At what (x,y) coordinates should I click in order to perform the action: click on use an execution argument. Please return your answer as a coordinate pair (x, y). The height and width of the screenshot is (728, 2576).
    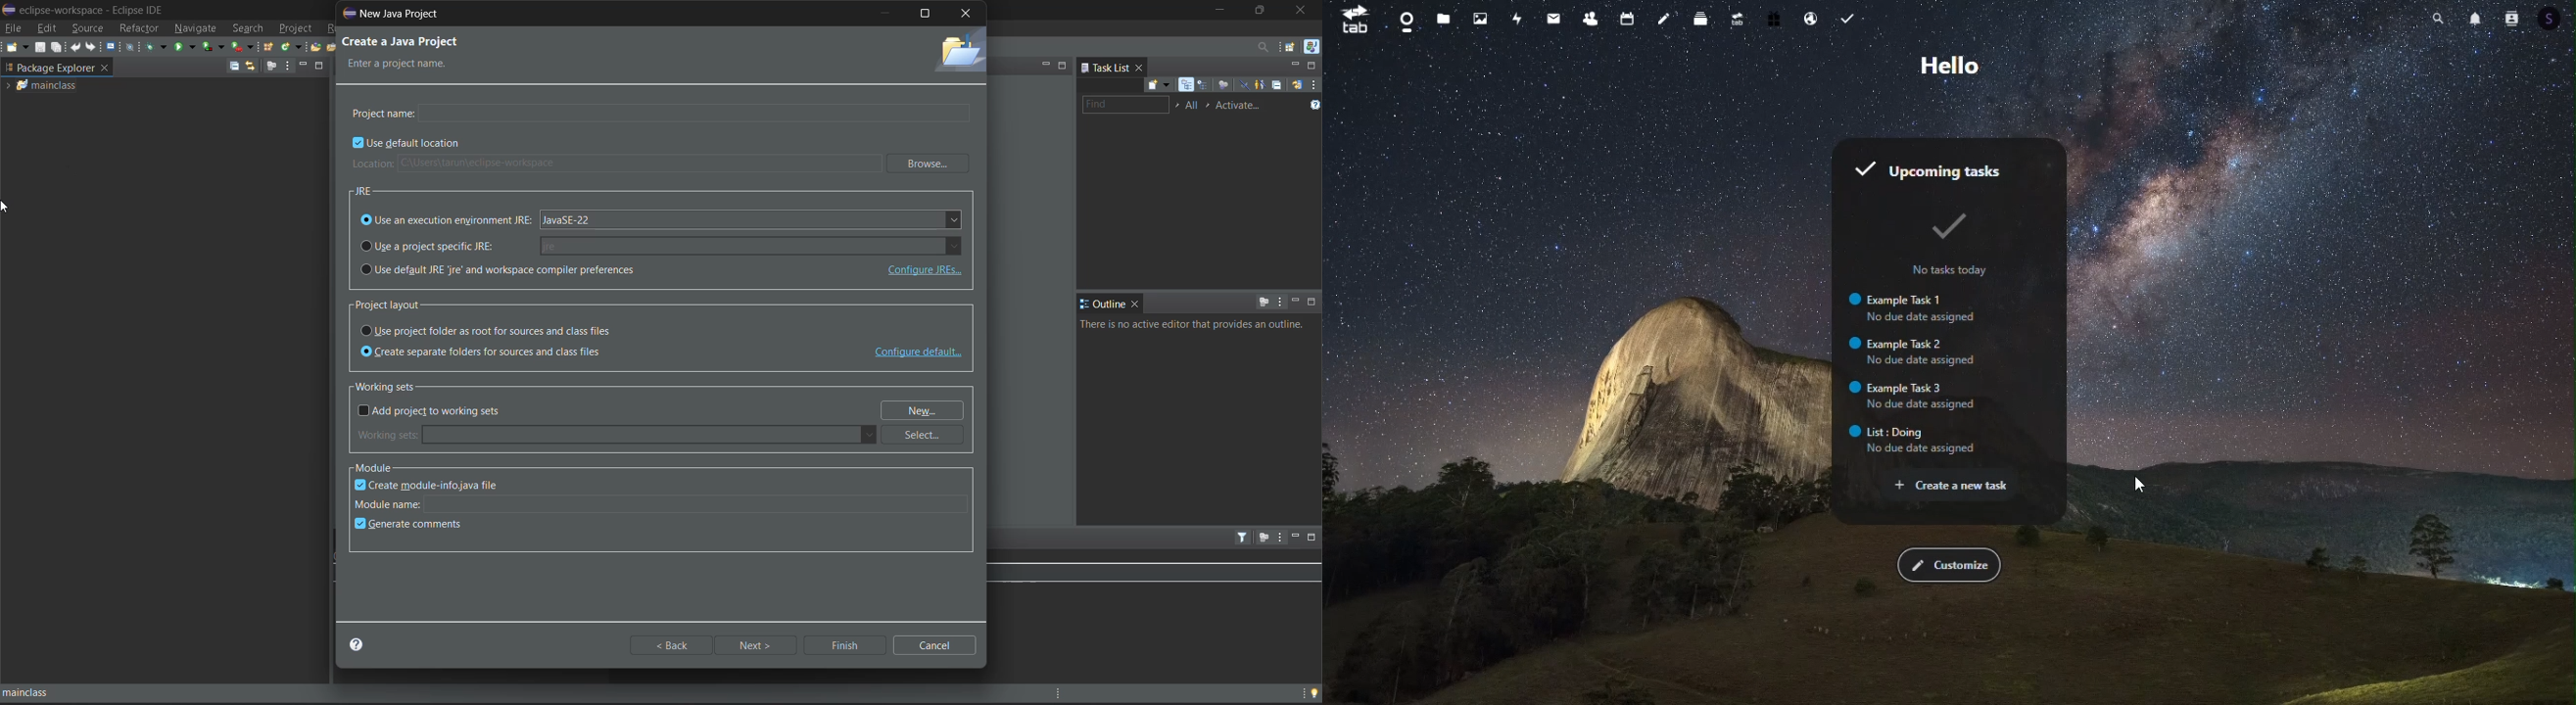
    Looking at the image, I should click on (662, 220).